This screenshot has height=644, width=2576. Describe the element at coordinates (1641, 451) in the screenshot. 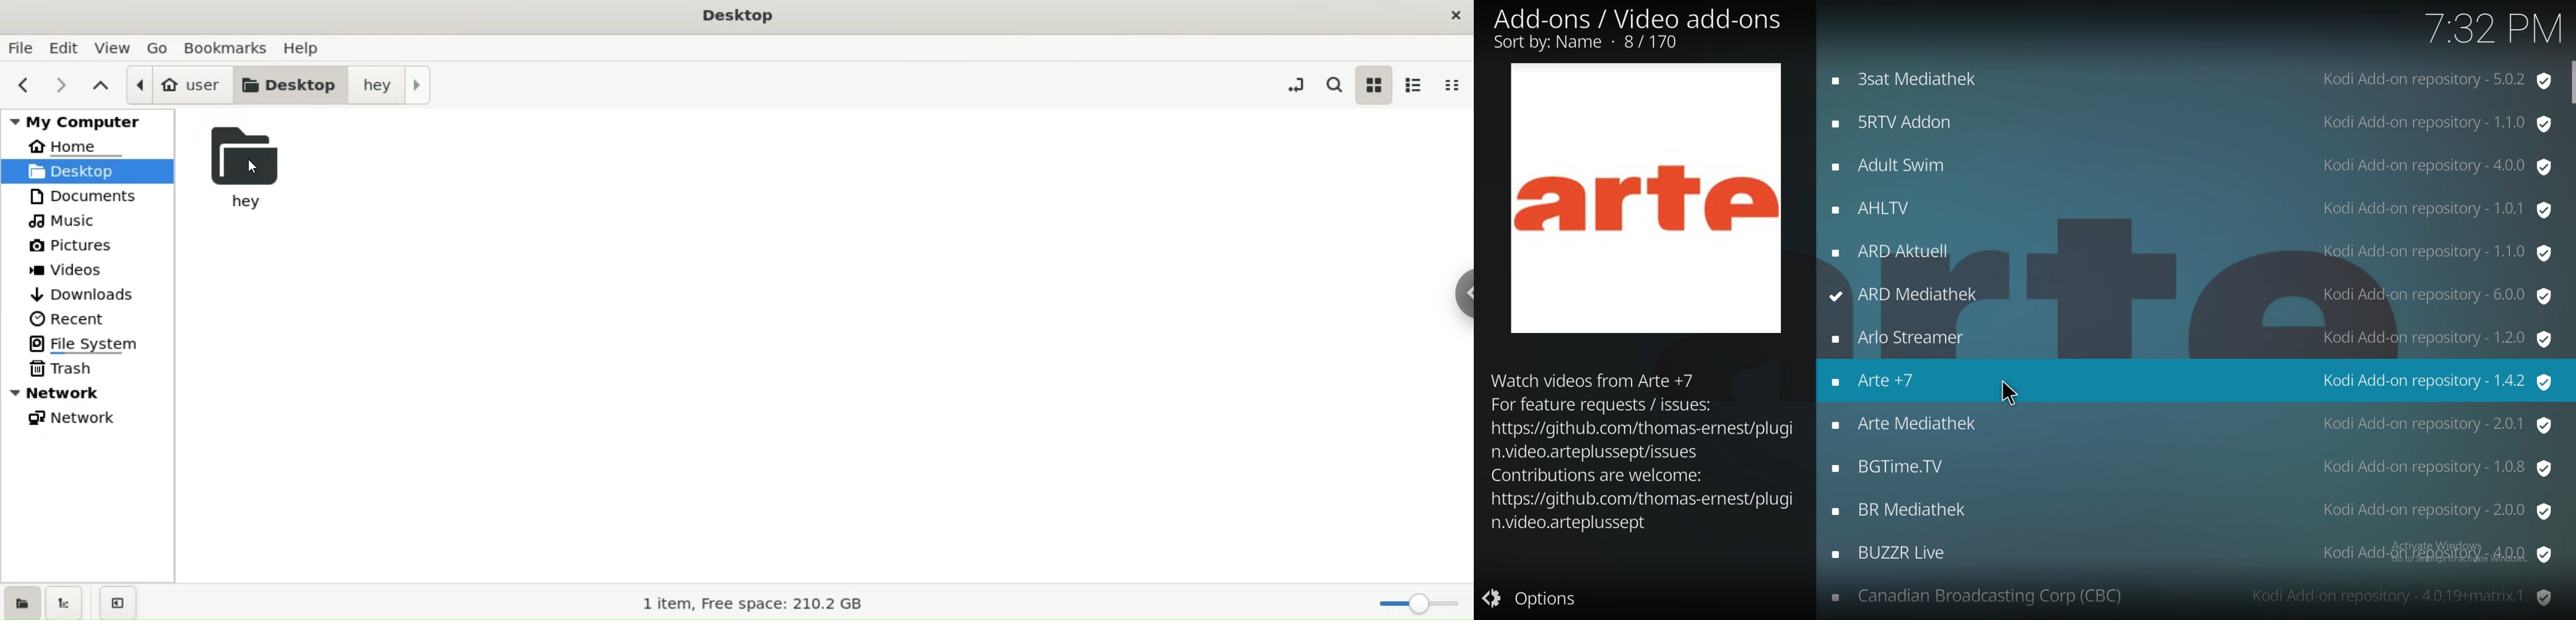

I see `description` at that location.